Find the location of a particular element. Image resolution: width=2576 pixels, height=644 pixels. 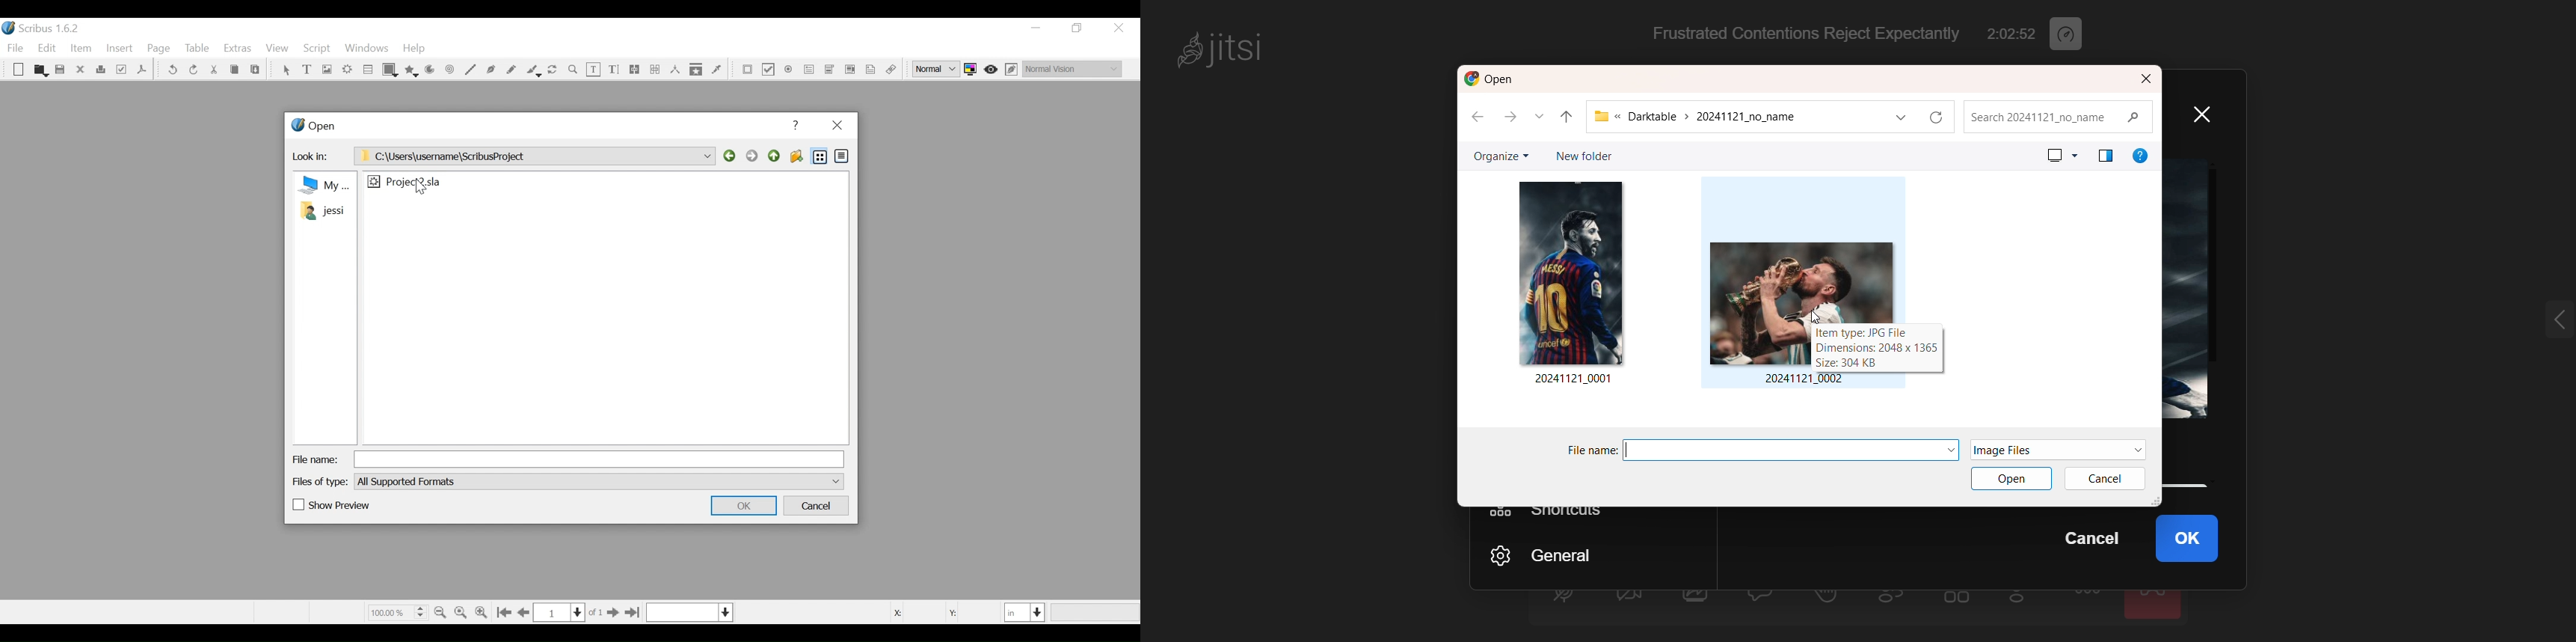

PDF Push Button is located at coordinates (748, 70).